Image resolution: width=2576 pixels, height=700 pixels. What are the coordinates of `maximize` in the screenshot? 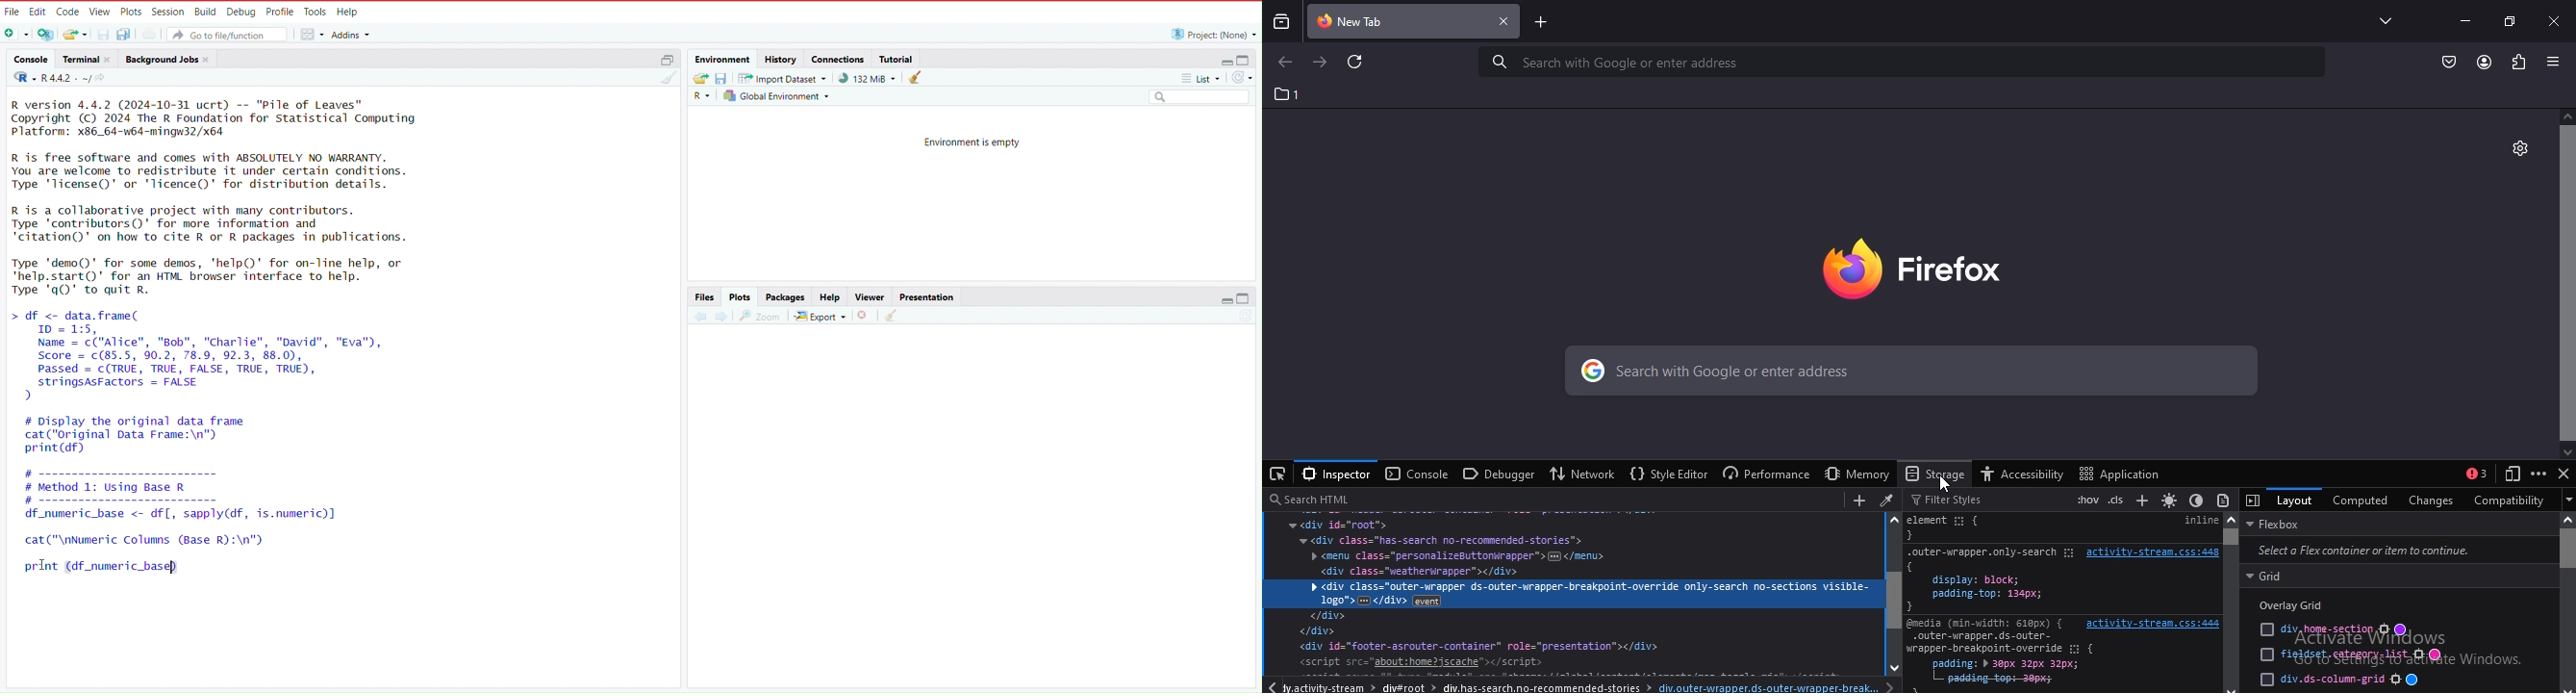 It's located at (1251, 298).